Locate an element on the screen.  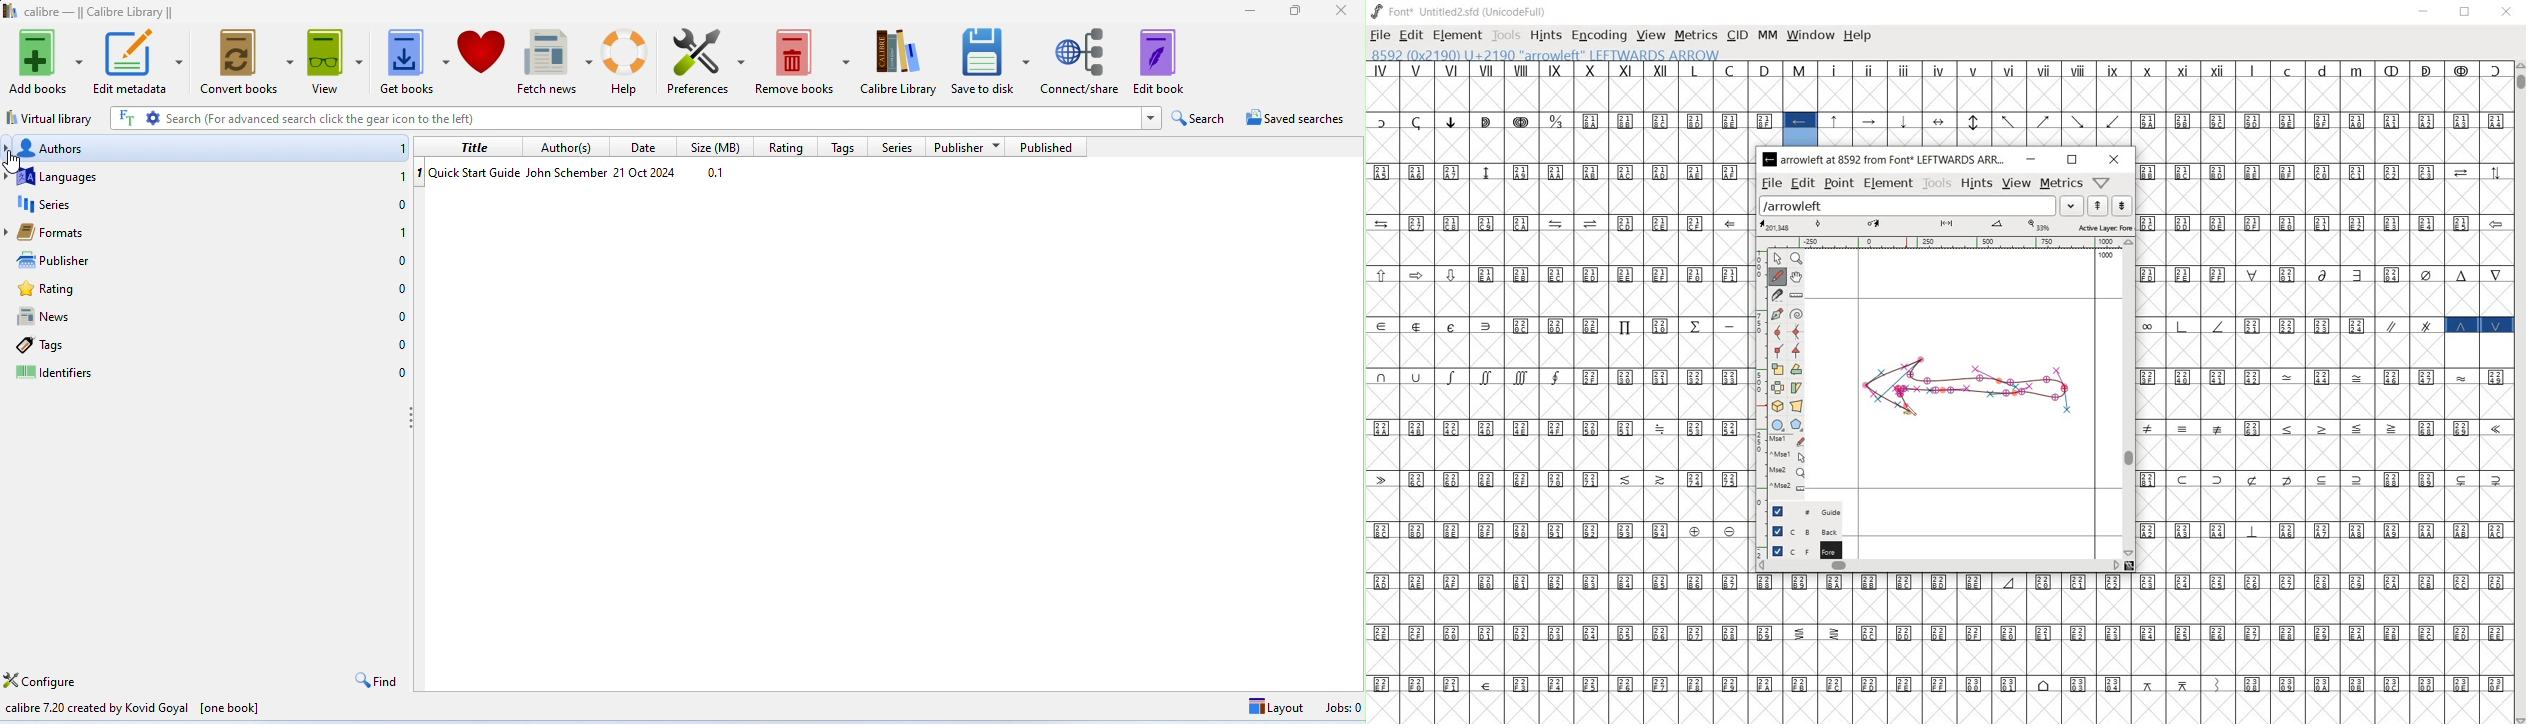
book name is located at coordinates (476, 174).